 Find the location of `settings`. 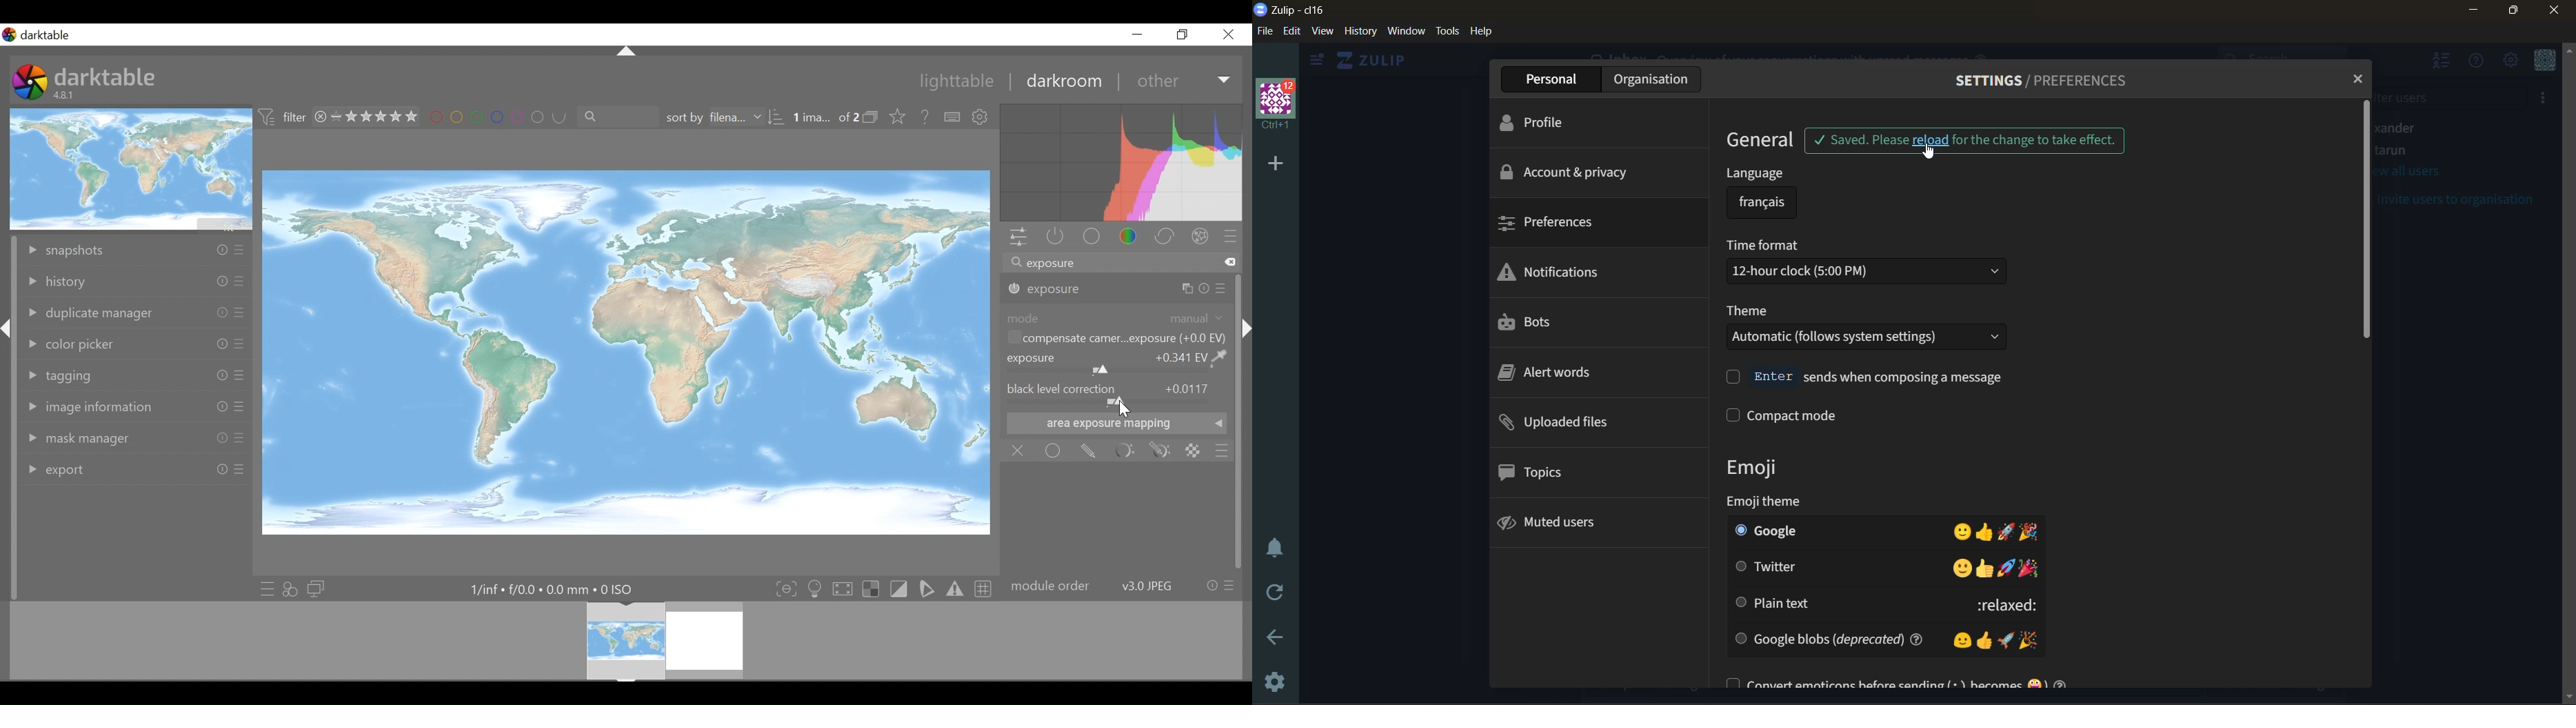

settings is located at coordinates (1276, 679).